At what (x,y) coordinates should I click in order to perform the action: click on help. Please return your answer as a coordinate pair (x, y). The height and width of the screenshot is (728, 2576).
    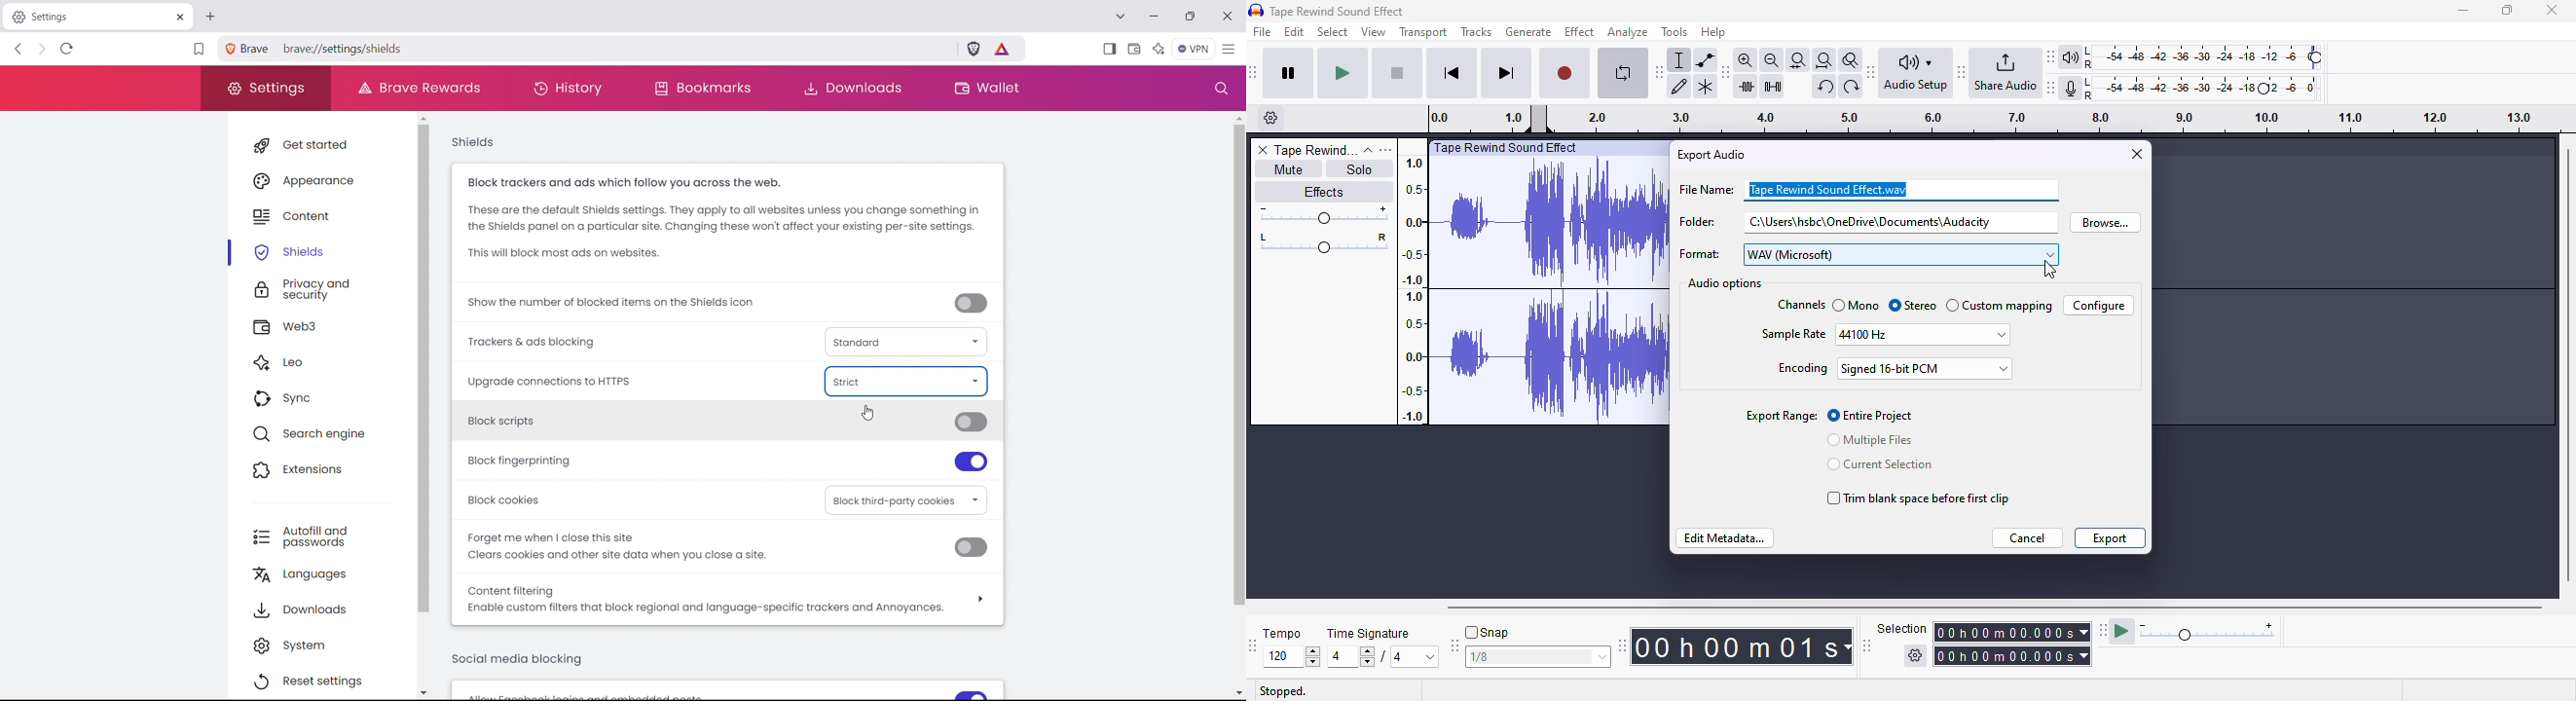
    Looking at the image, I should click on (1713, 32).